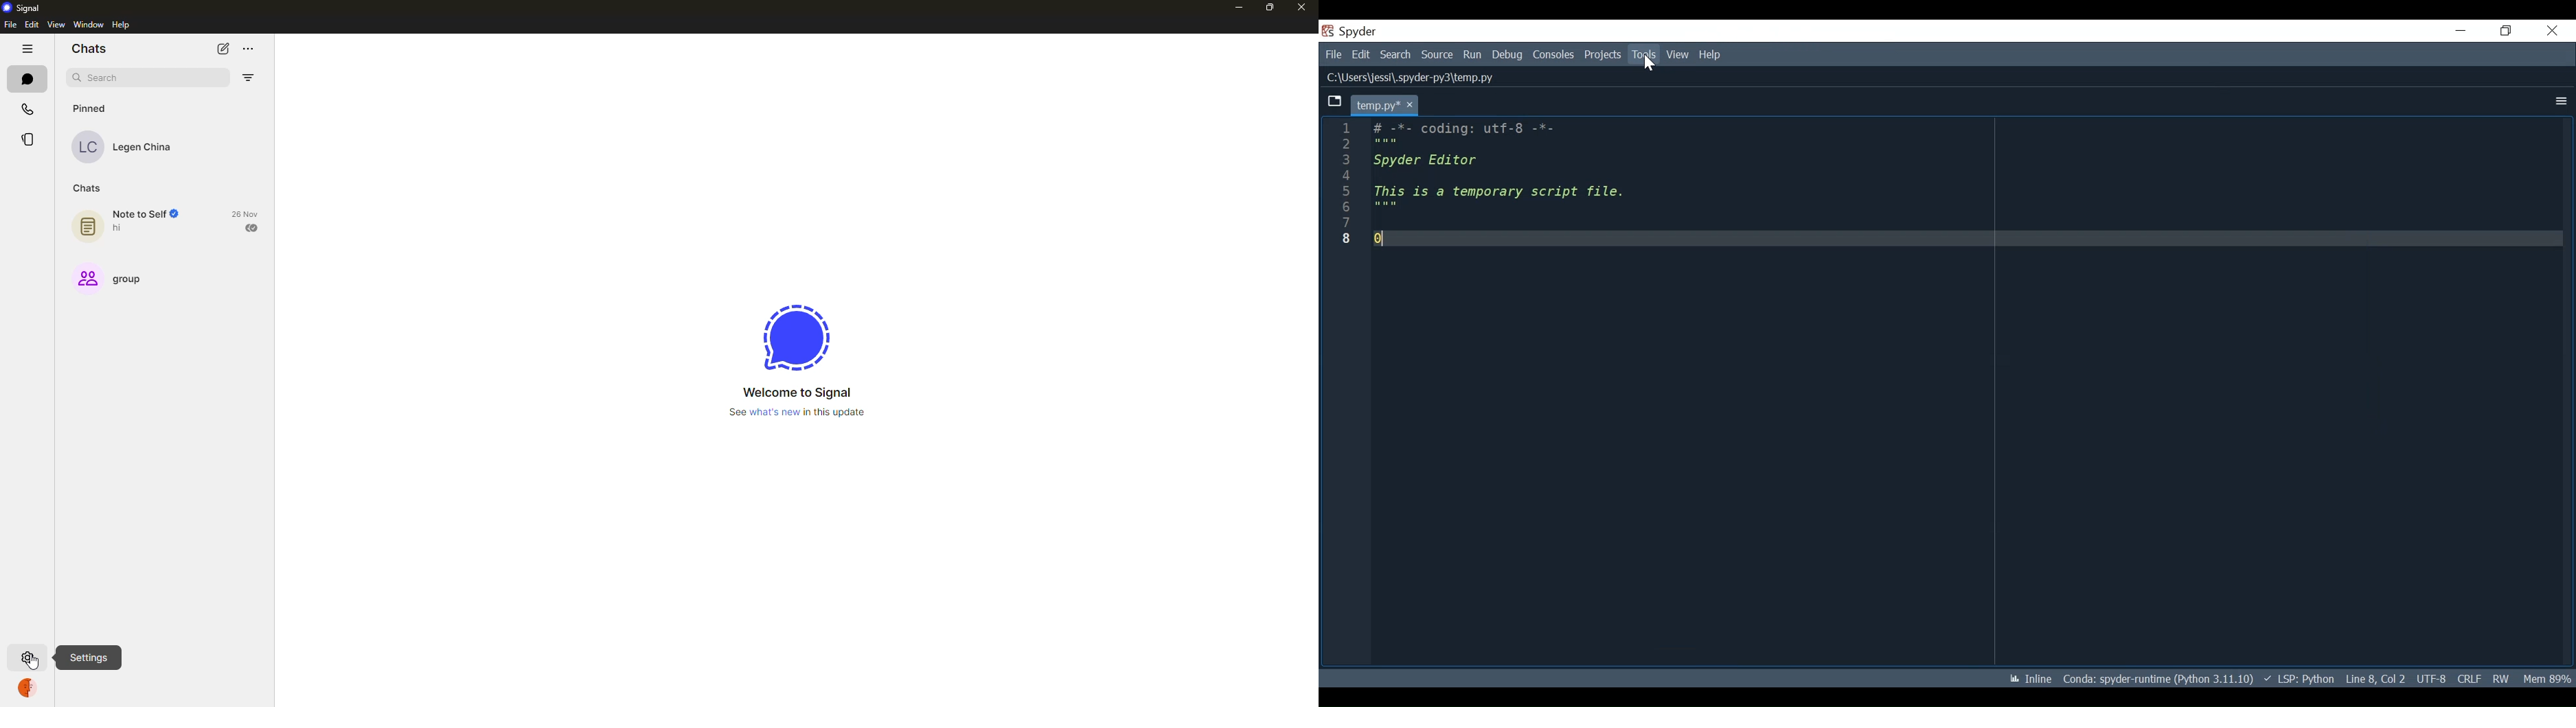 The height and width of the screenshot is (728, 2576). What do you see at coordinates (2471, 678) in the screenshot?
I see `File EQL Status` at bounding box center [2471, 678].